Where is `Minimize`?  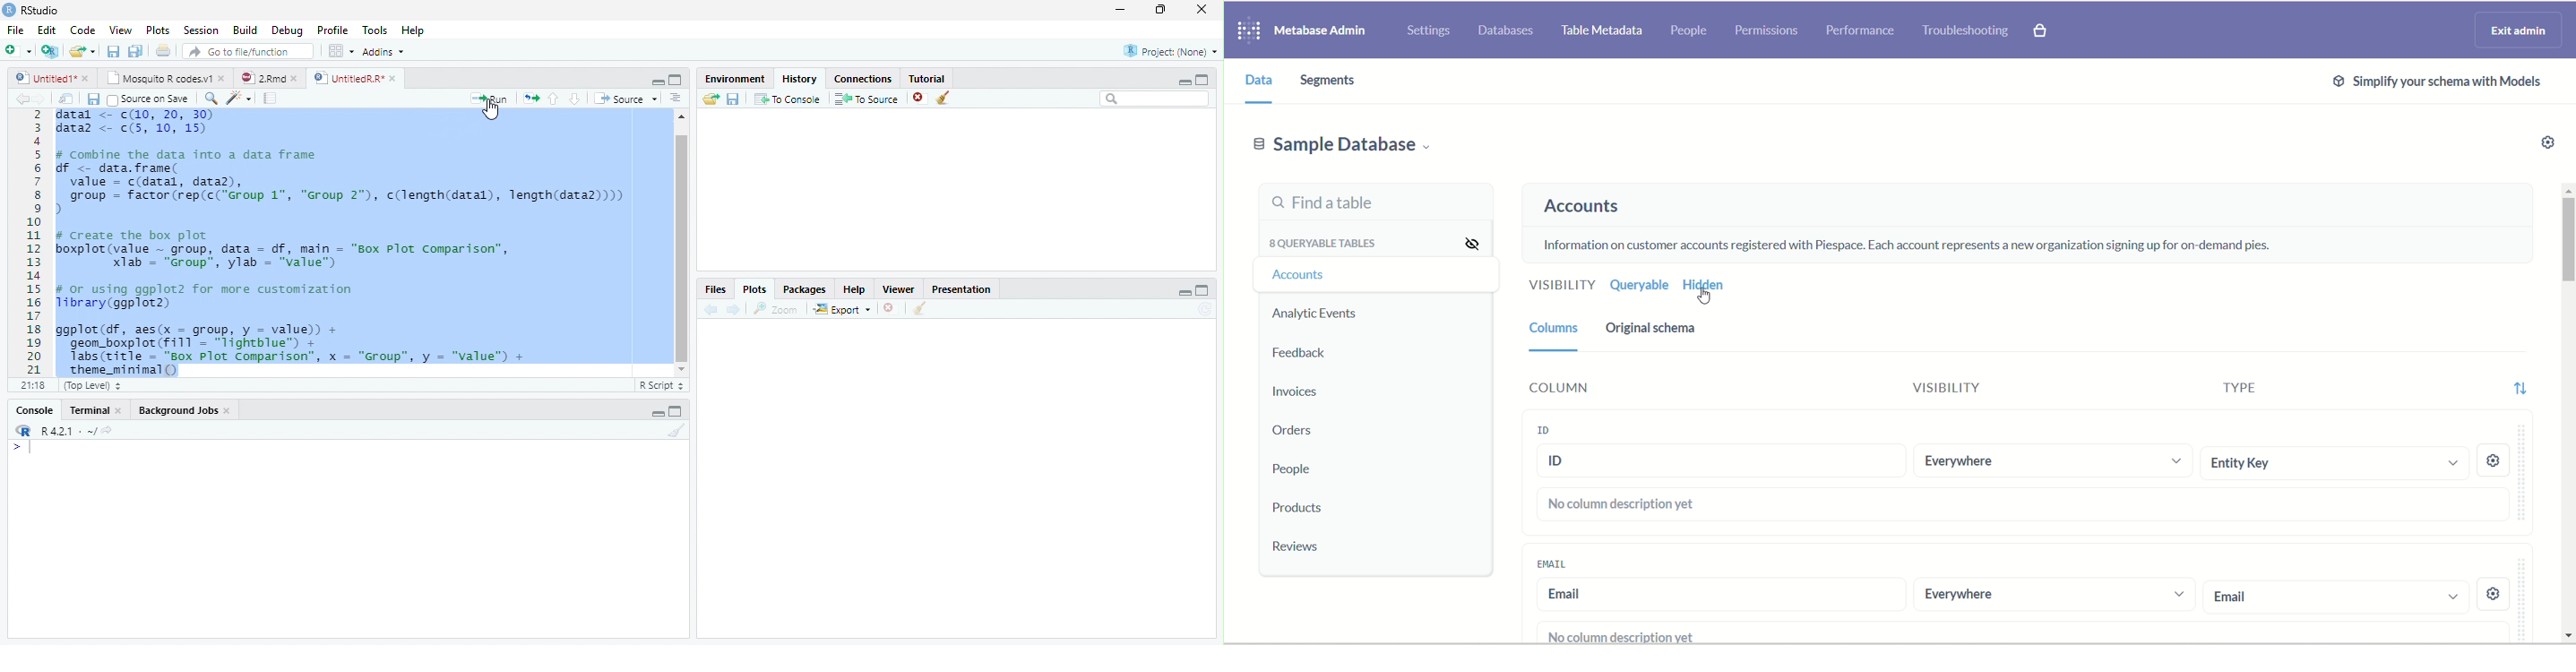 Minimize is located at coordinates (657, 82).